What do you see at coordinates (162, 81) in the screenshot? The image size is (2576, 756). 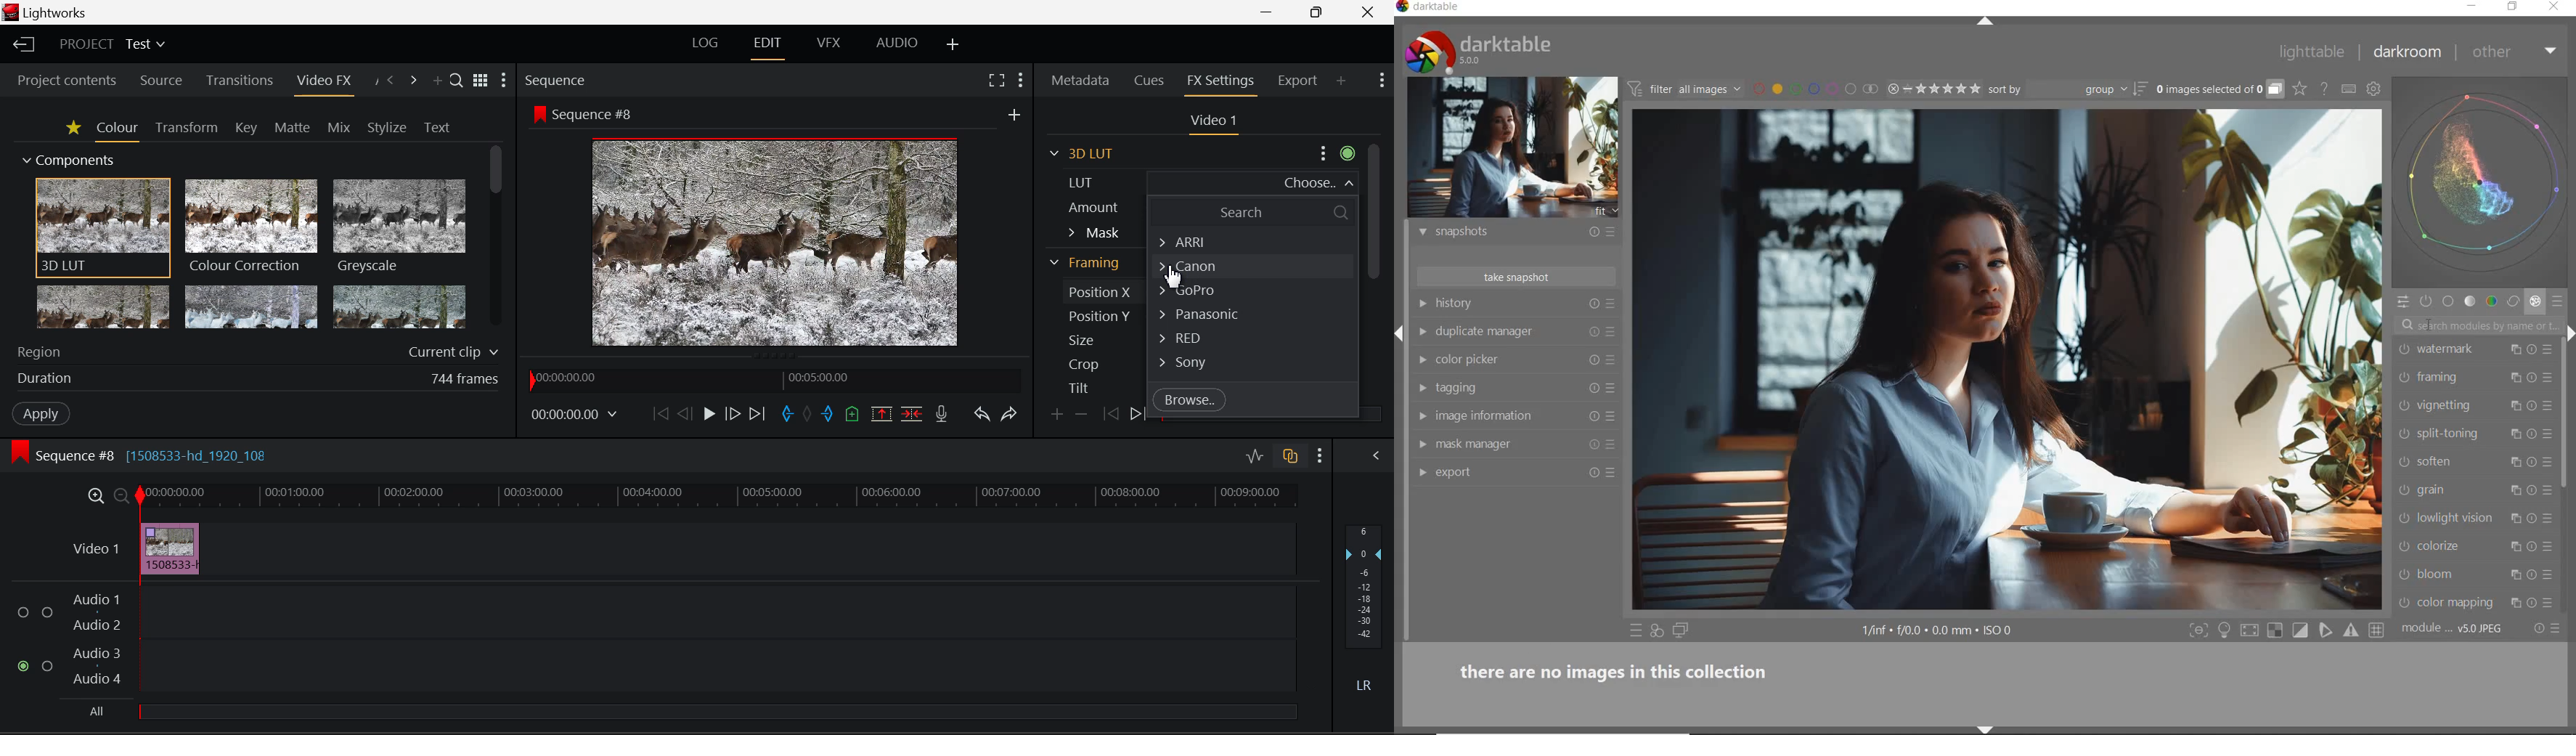 I see `Source` at bounding box center [162, 81].